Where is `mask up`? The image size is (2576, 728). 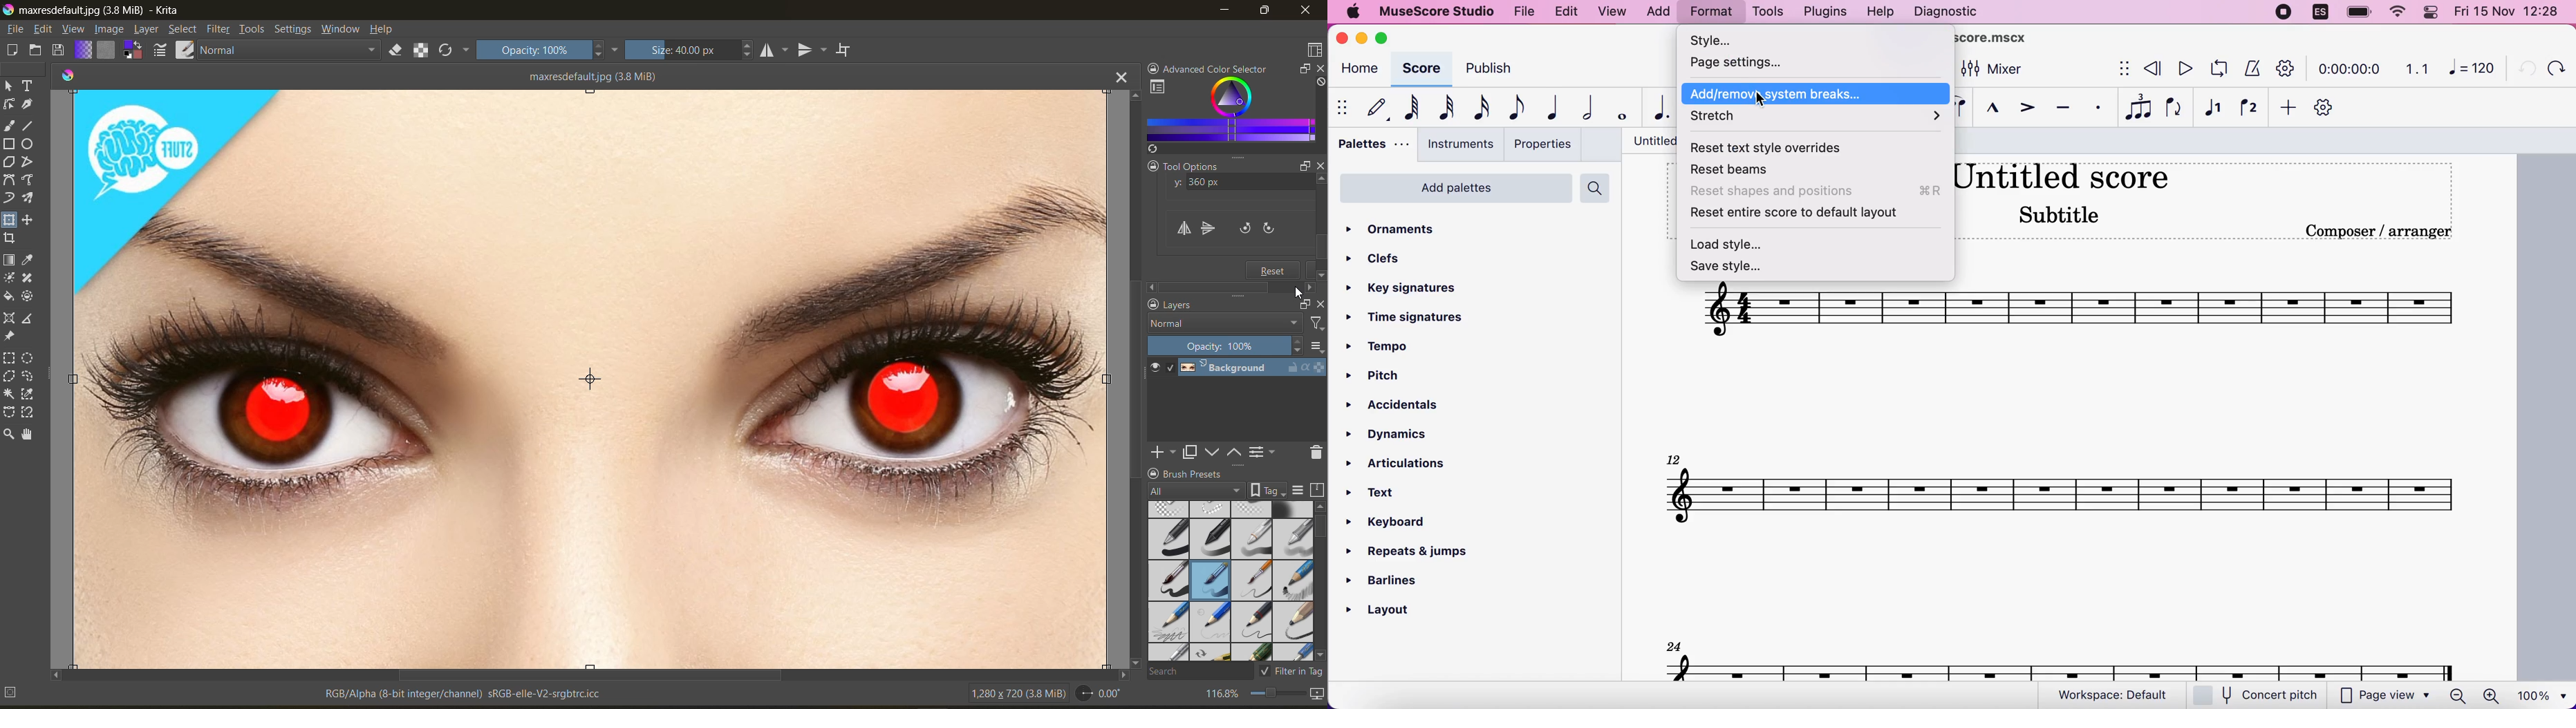 mask up is located at coordinates (1233, 451).